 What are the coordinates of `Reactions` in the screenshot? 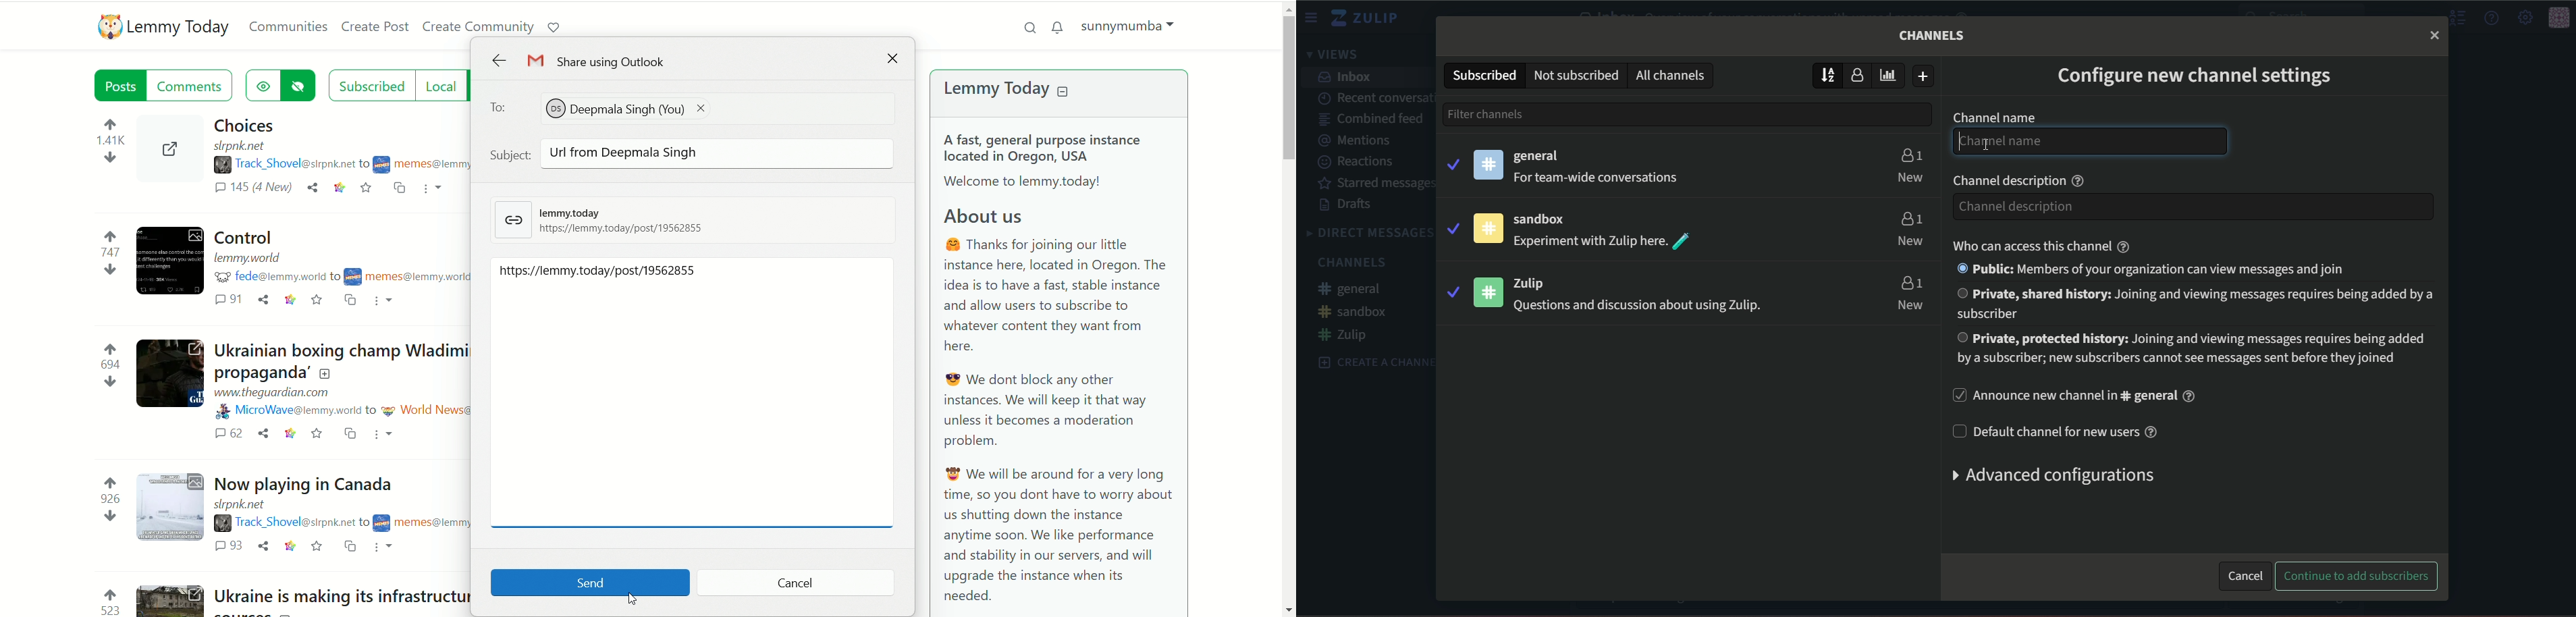 It's located at (1358, 162).